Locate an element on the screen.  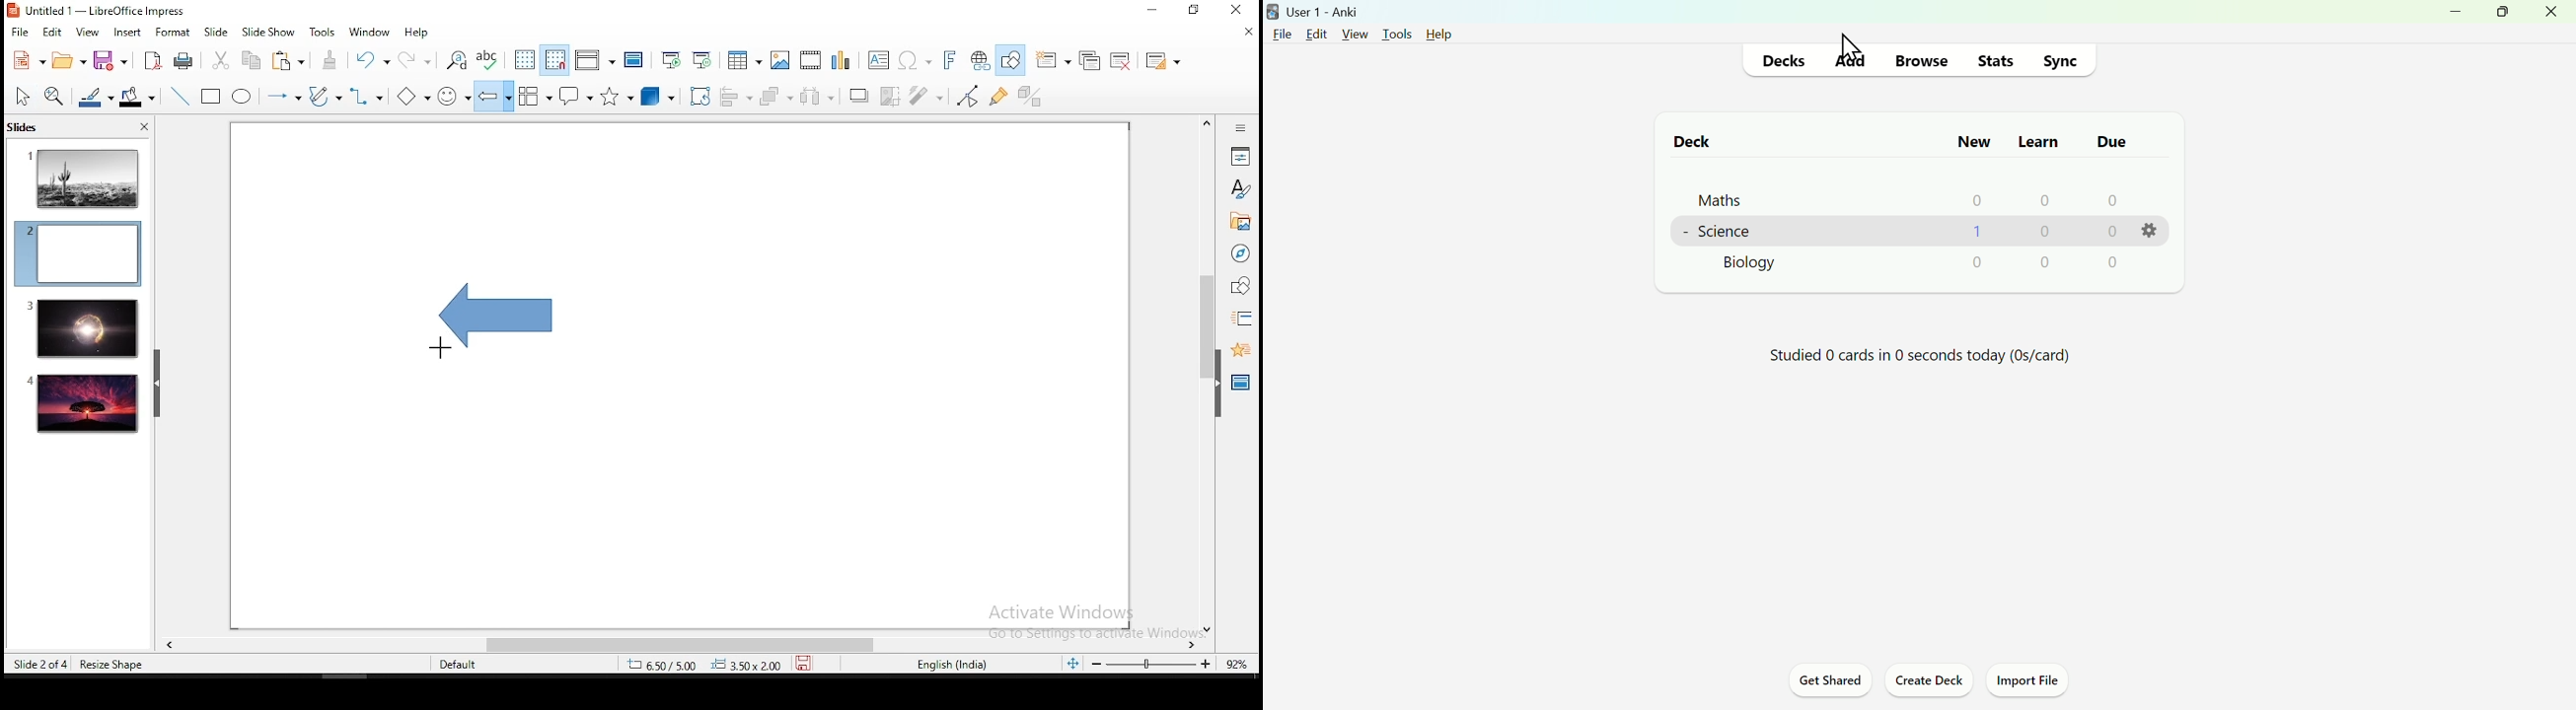
resize shape is located at coordinates (112, 664).